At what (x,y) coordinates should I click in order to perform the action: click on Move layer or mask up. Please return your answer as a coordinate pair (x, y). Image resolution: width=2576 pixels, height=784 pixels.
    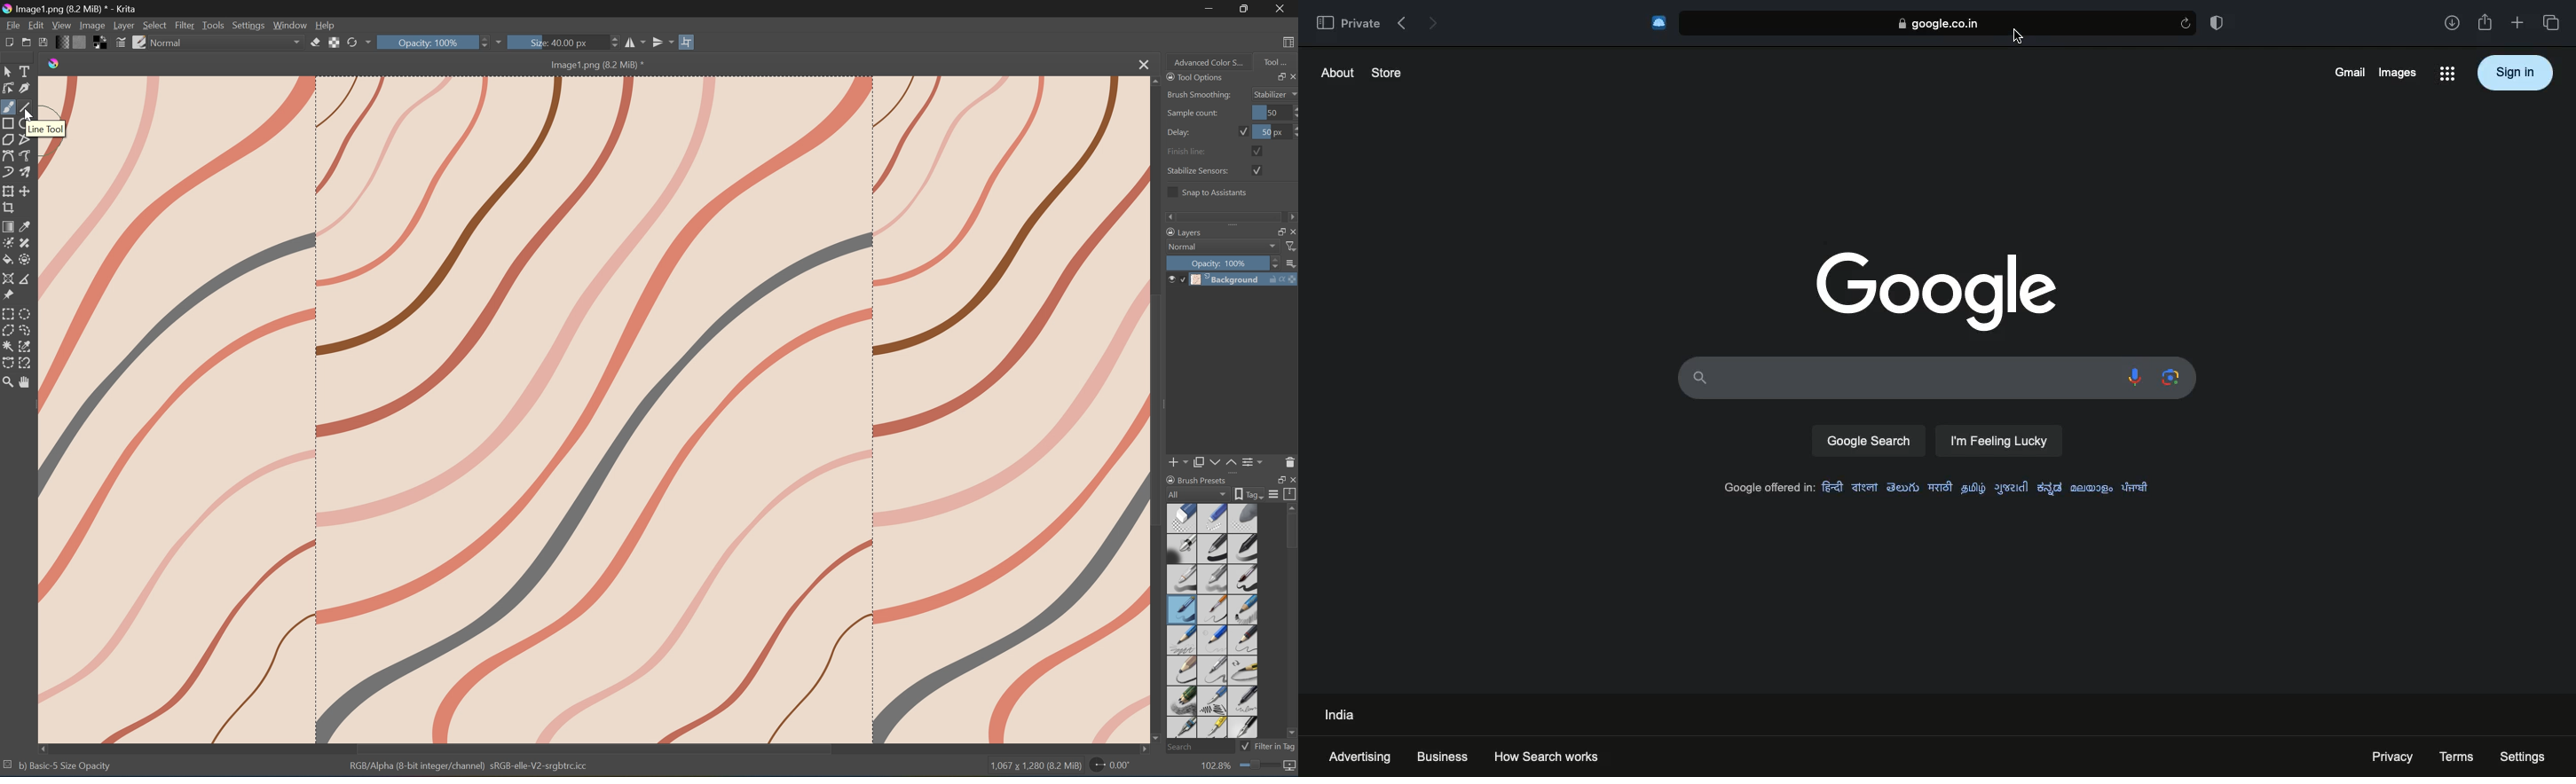
    Looking at the image, I should click on (1231, 463).